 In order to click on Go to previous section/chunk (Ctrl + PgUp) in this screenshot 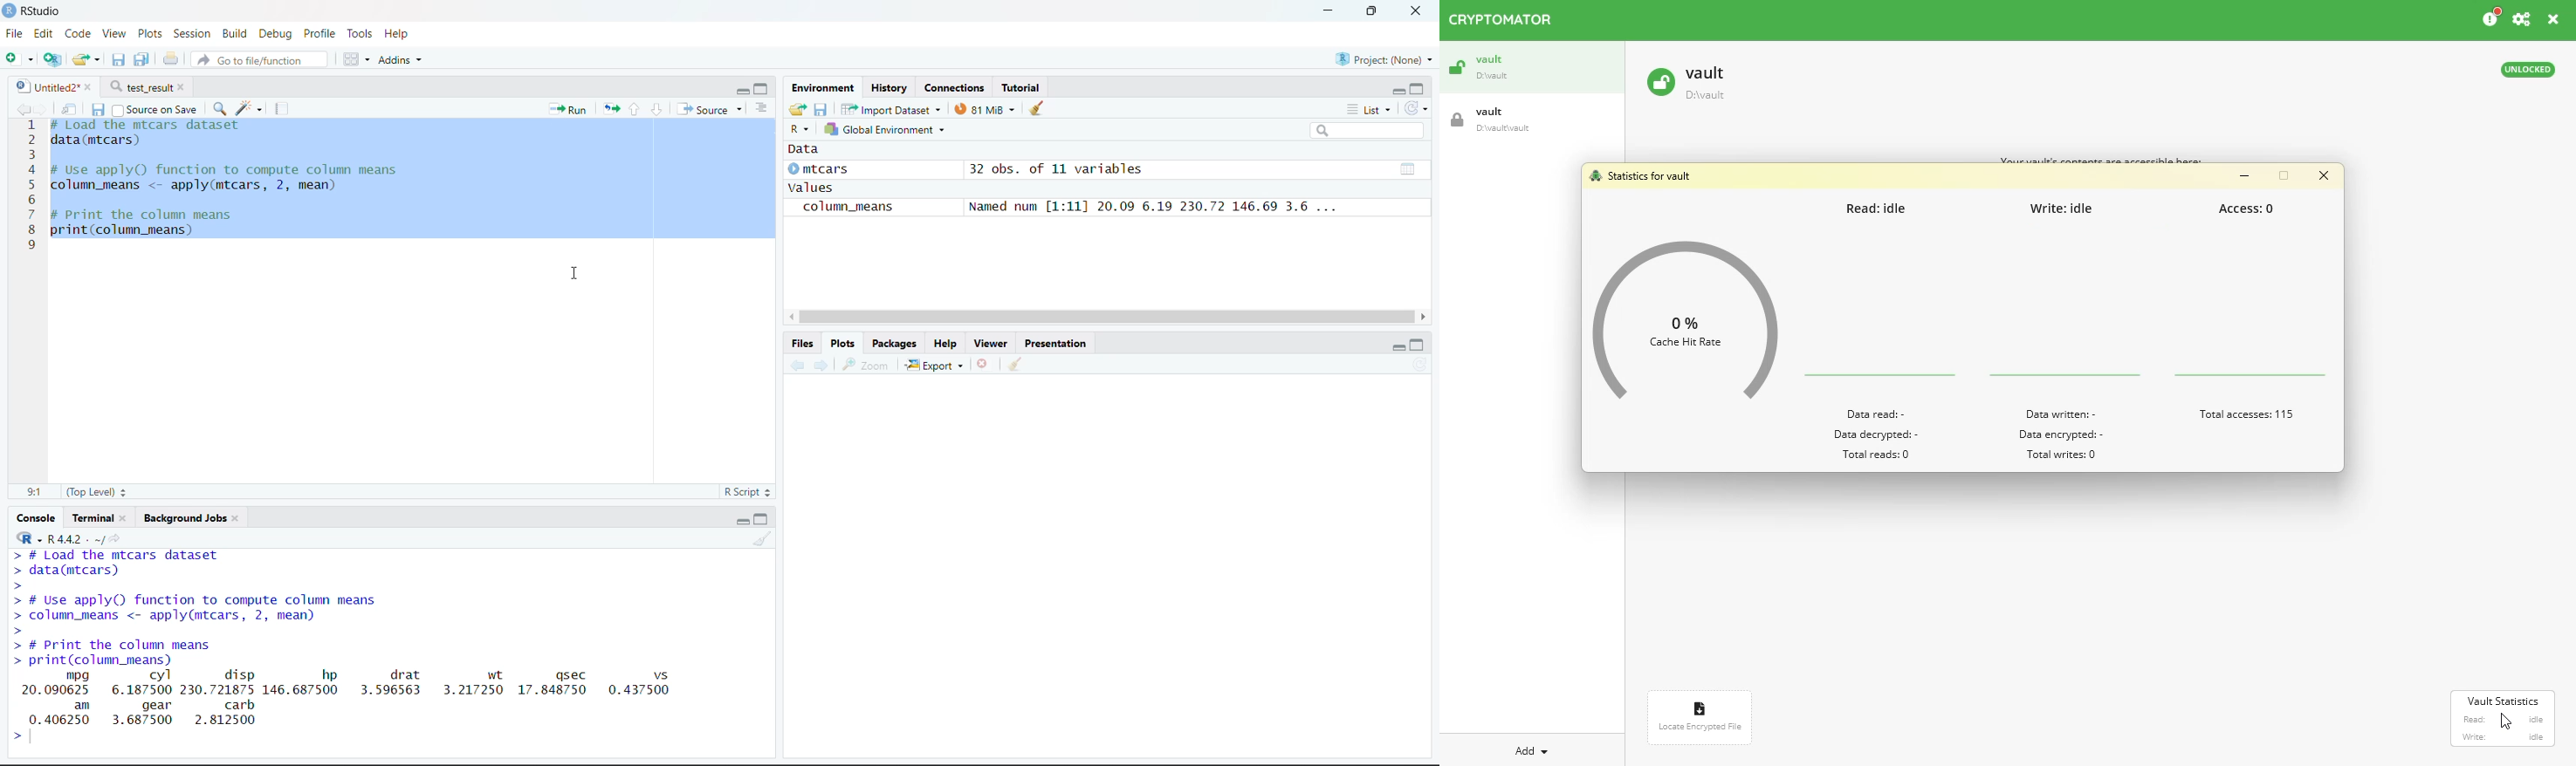, I will do `click(637, 111)`.